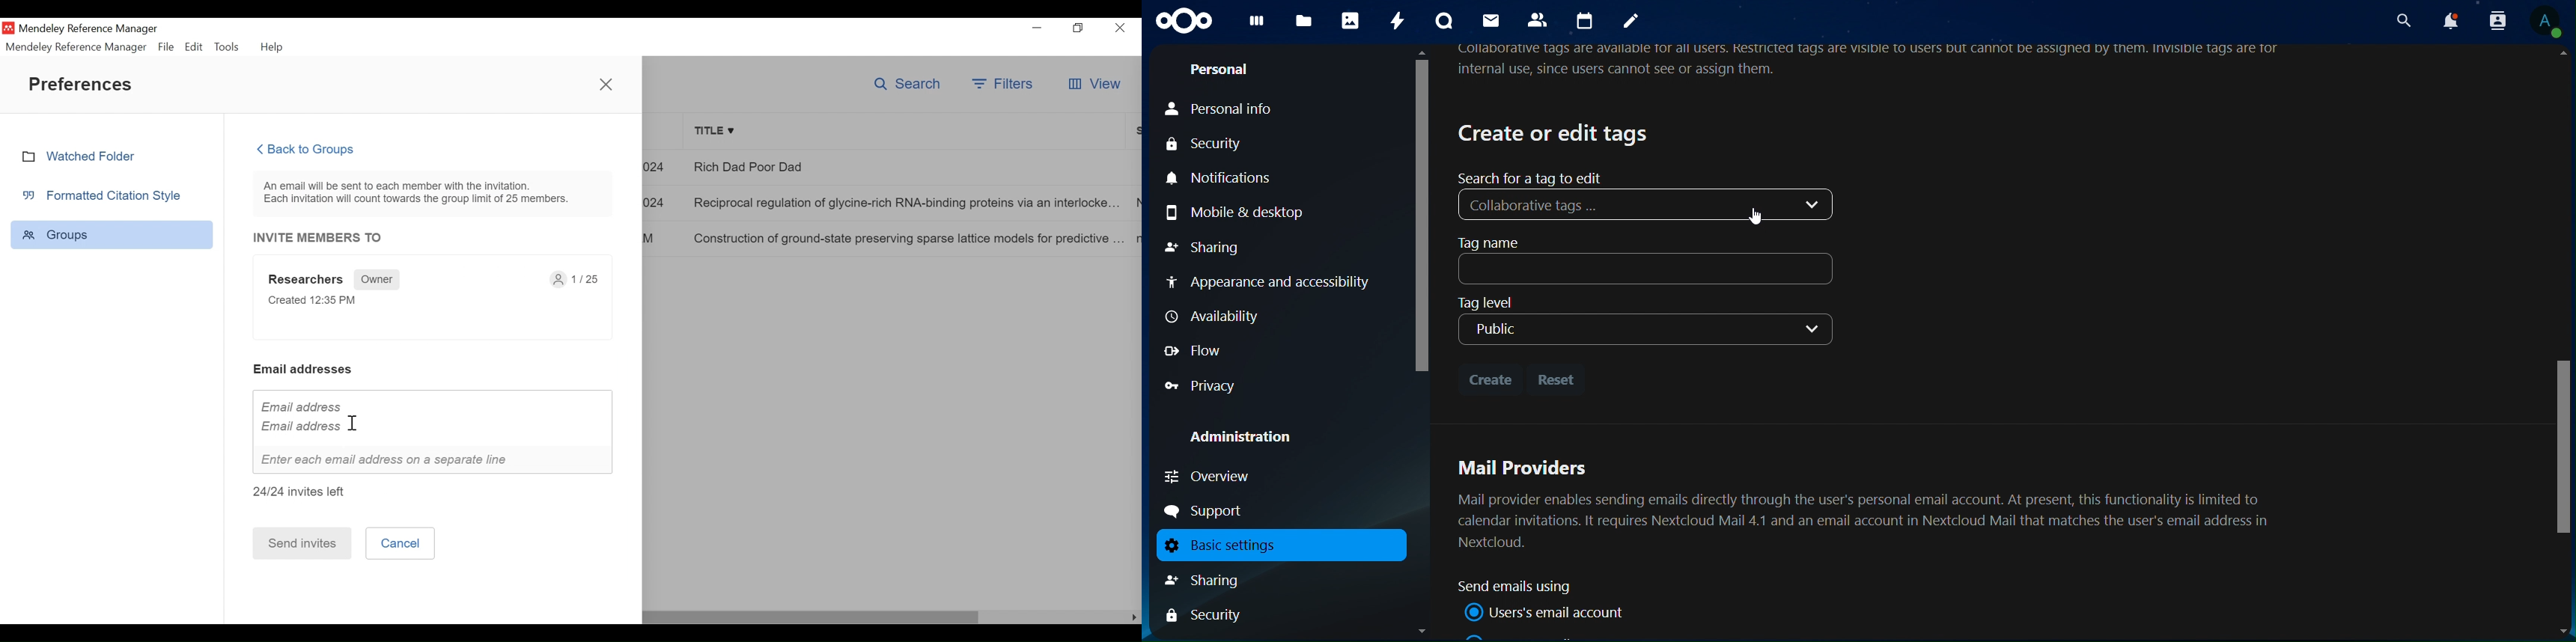 The height and width of the screenshot is (644, 2576). What do you see at coordinates (1184, 21) in the screenshot?
I see `icon` at bounding box center [1184, 21].